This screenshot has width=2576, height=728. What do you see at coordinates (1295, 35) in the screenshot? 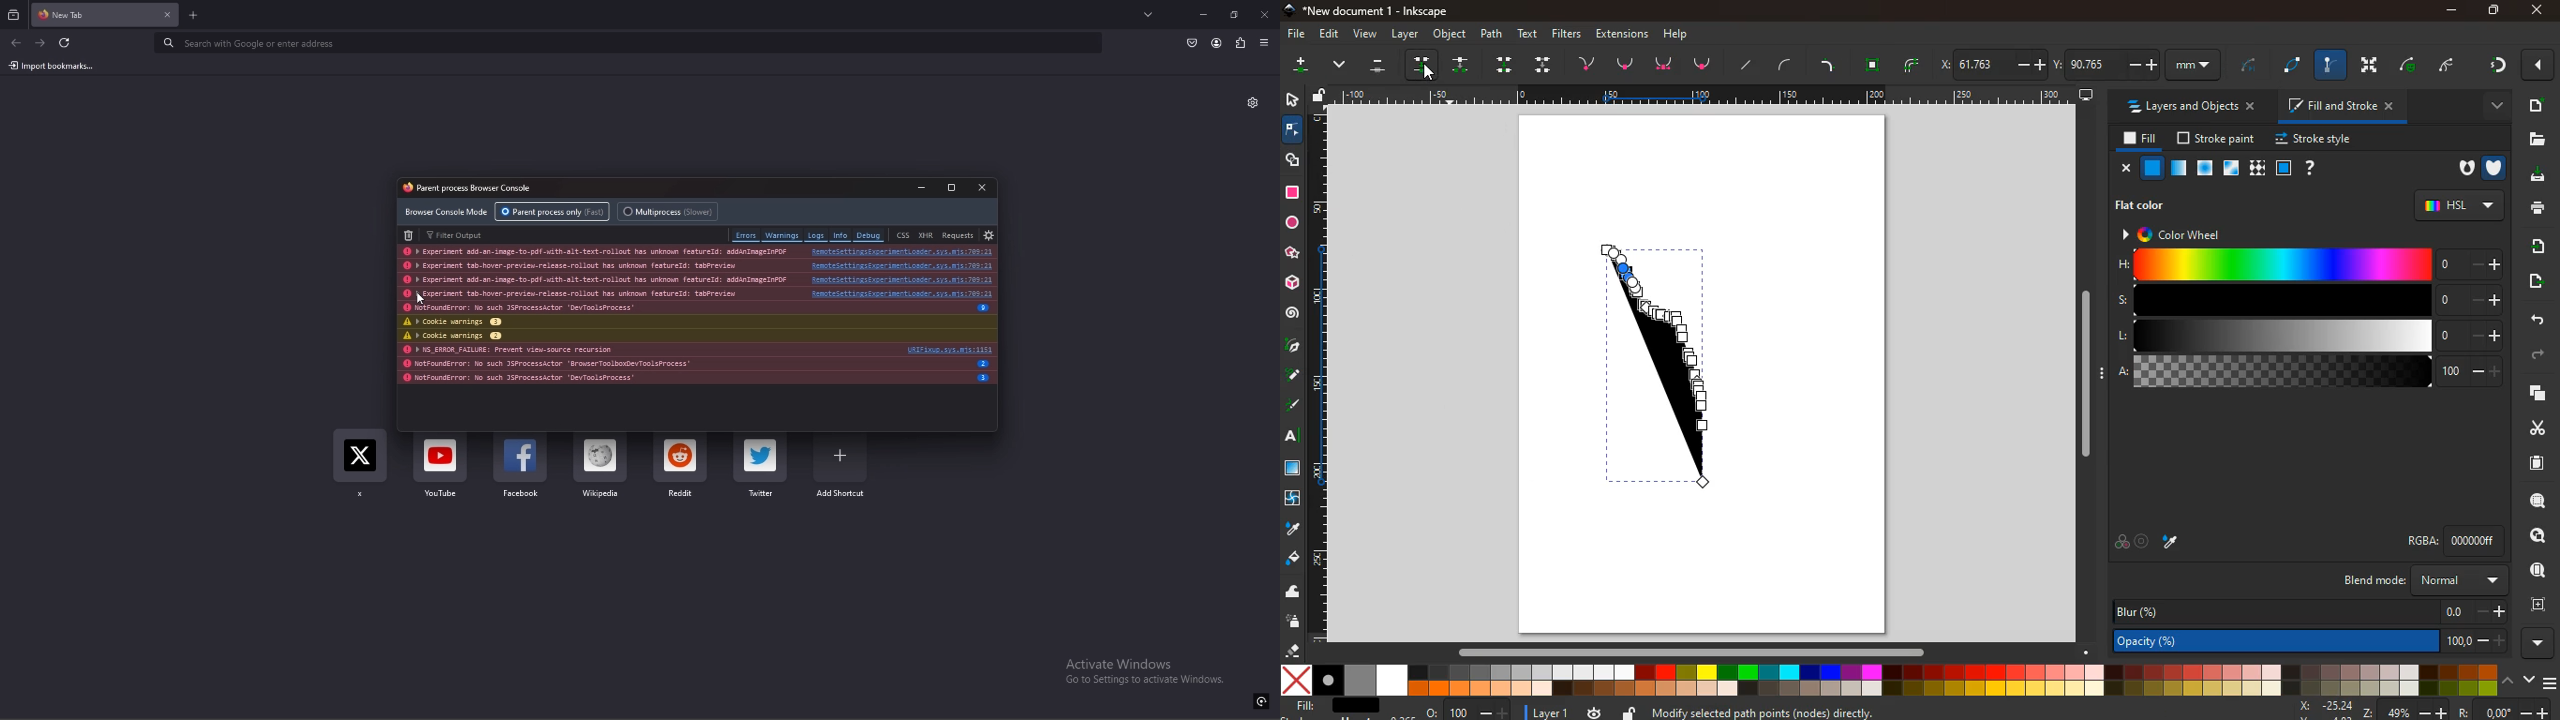
I see `file` at bounding box center [1295, 35].